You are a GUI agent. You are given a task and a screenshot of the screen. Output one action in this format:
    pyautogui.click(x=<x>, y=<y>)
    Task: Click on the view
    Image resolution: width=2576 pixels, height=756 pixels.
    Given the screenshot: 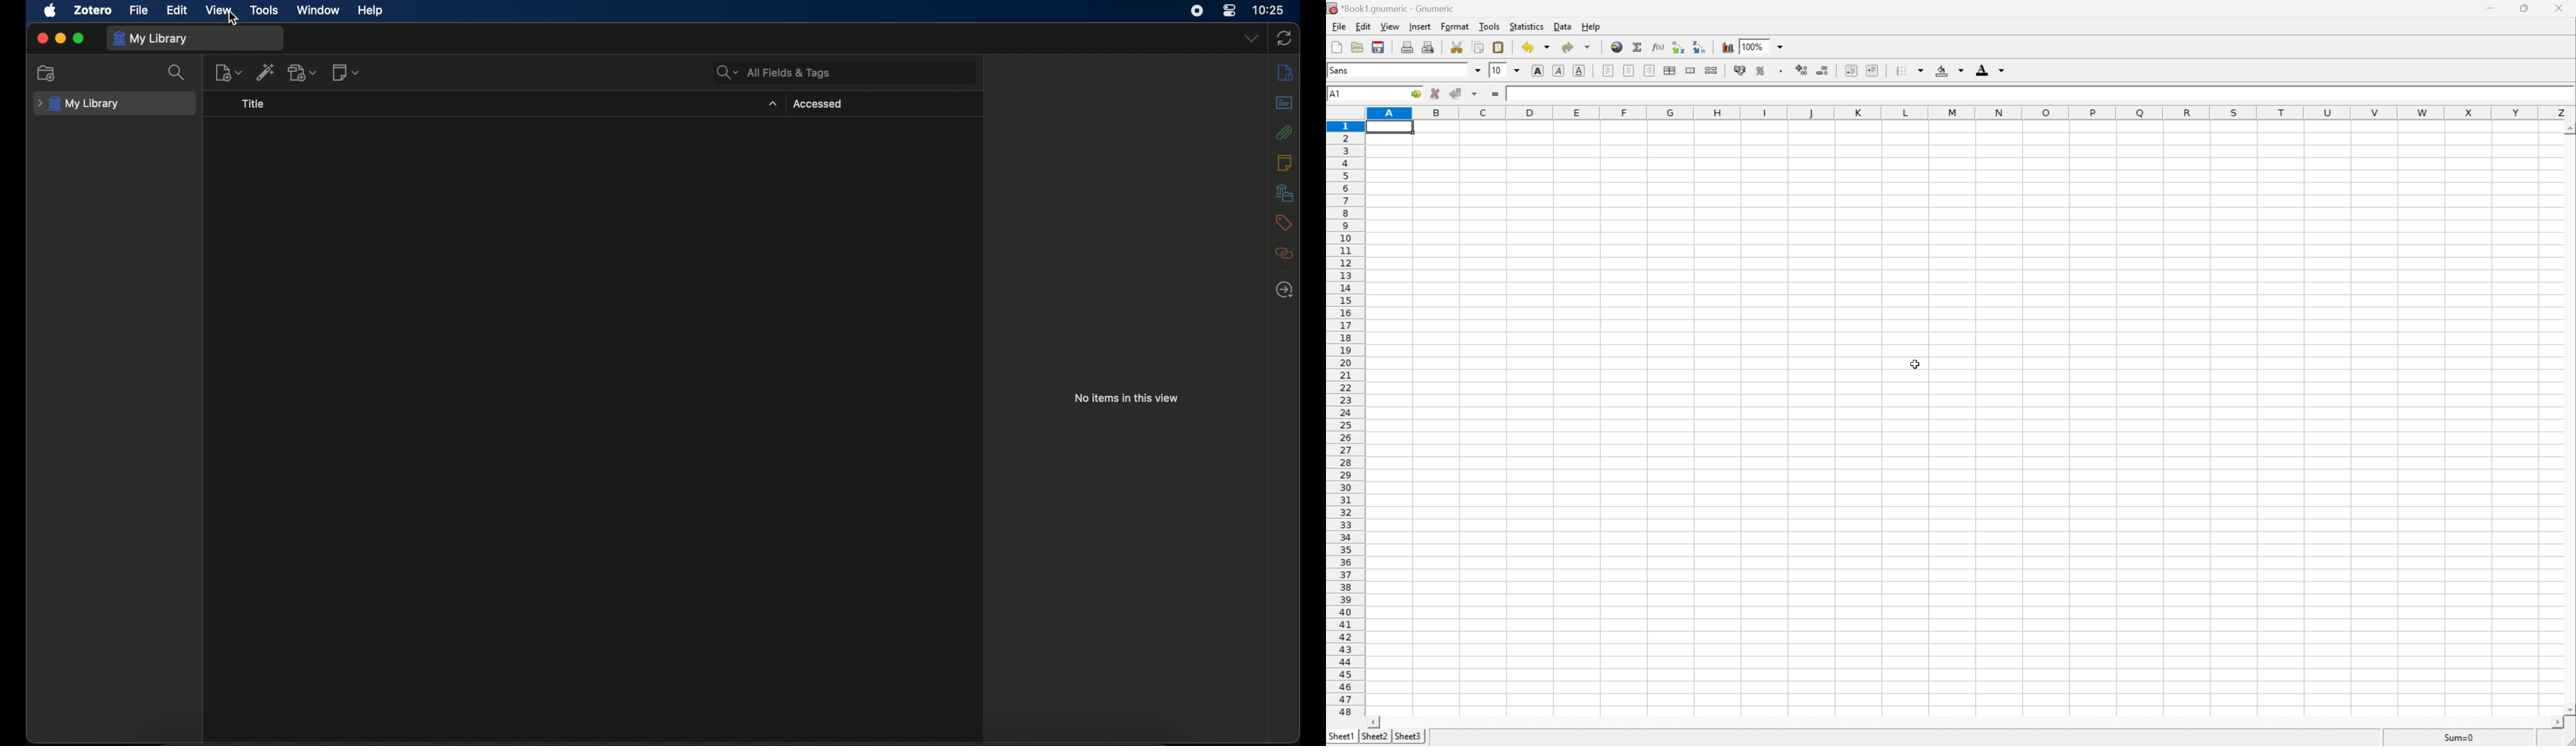 What is the action you would take?
    pyautogui.click(x=218, y=10)
    